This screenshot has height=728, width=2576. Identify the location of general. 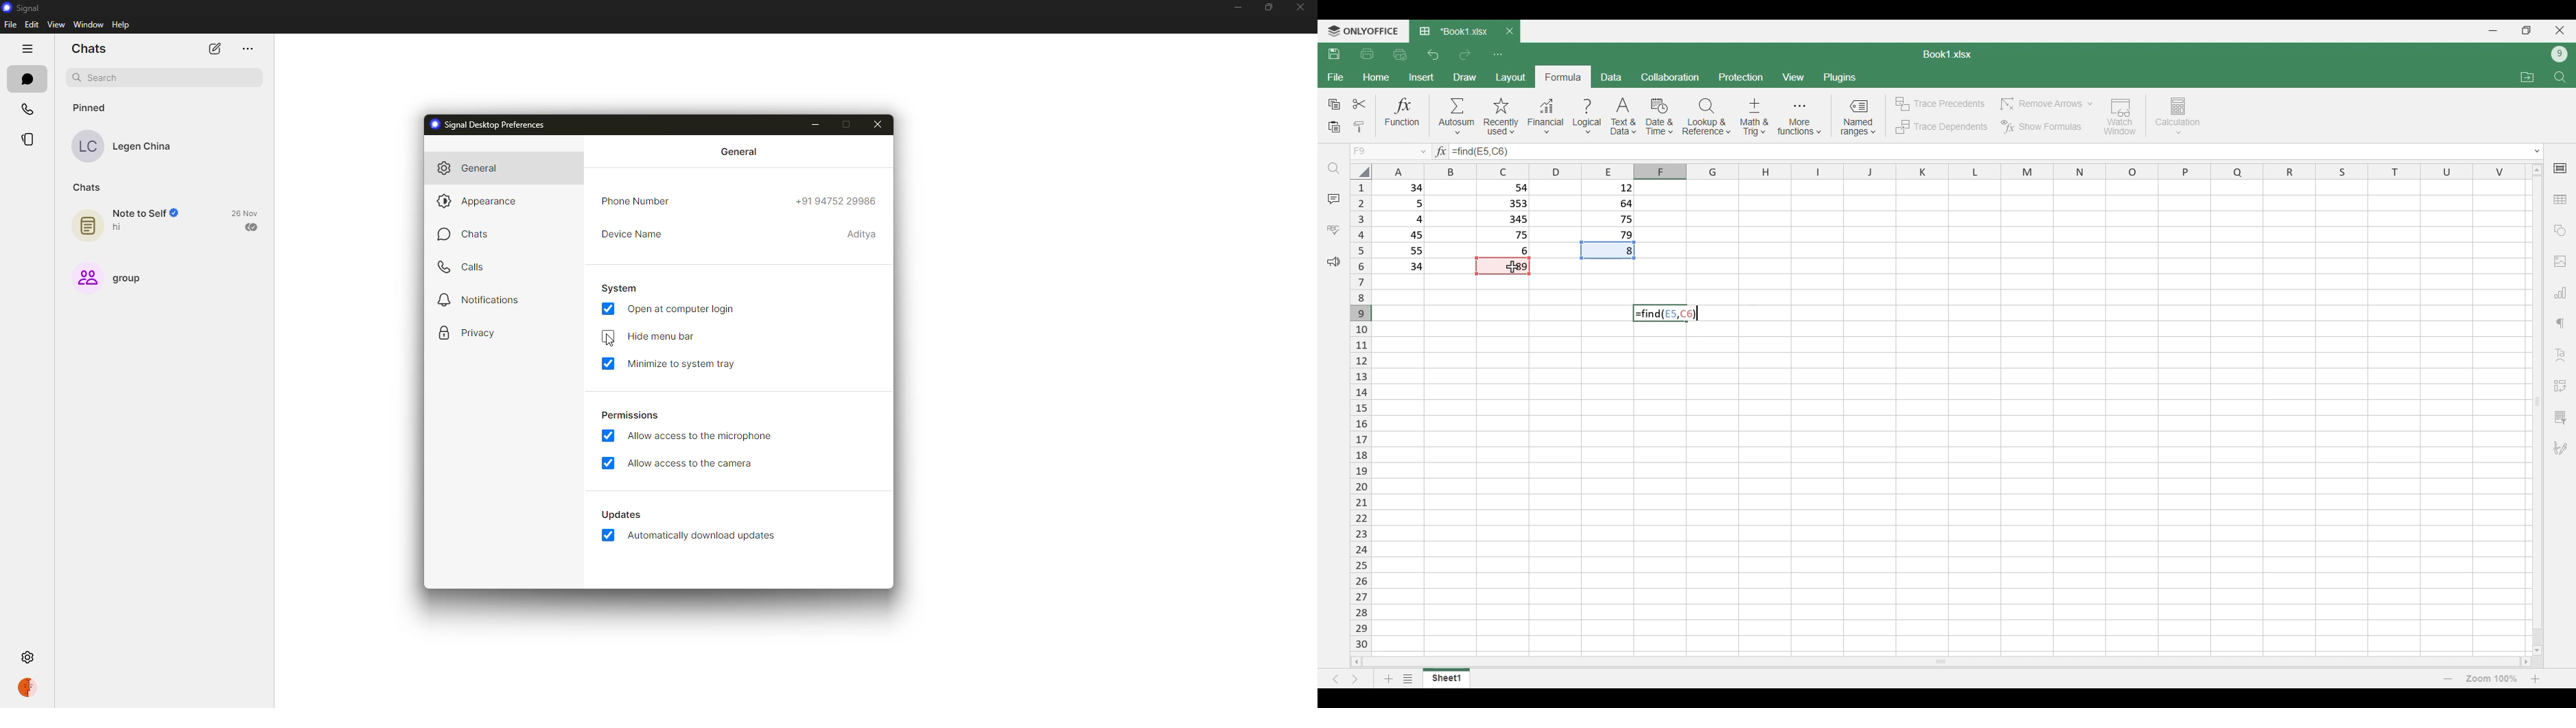
(470, 167).